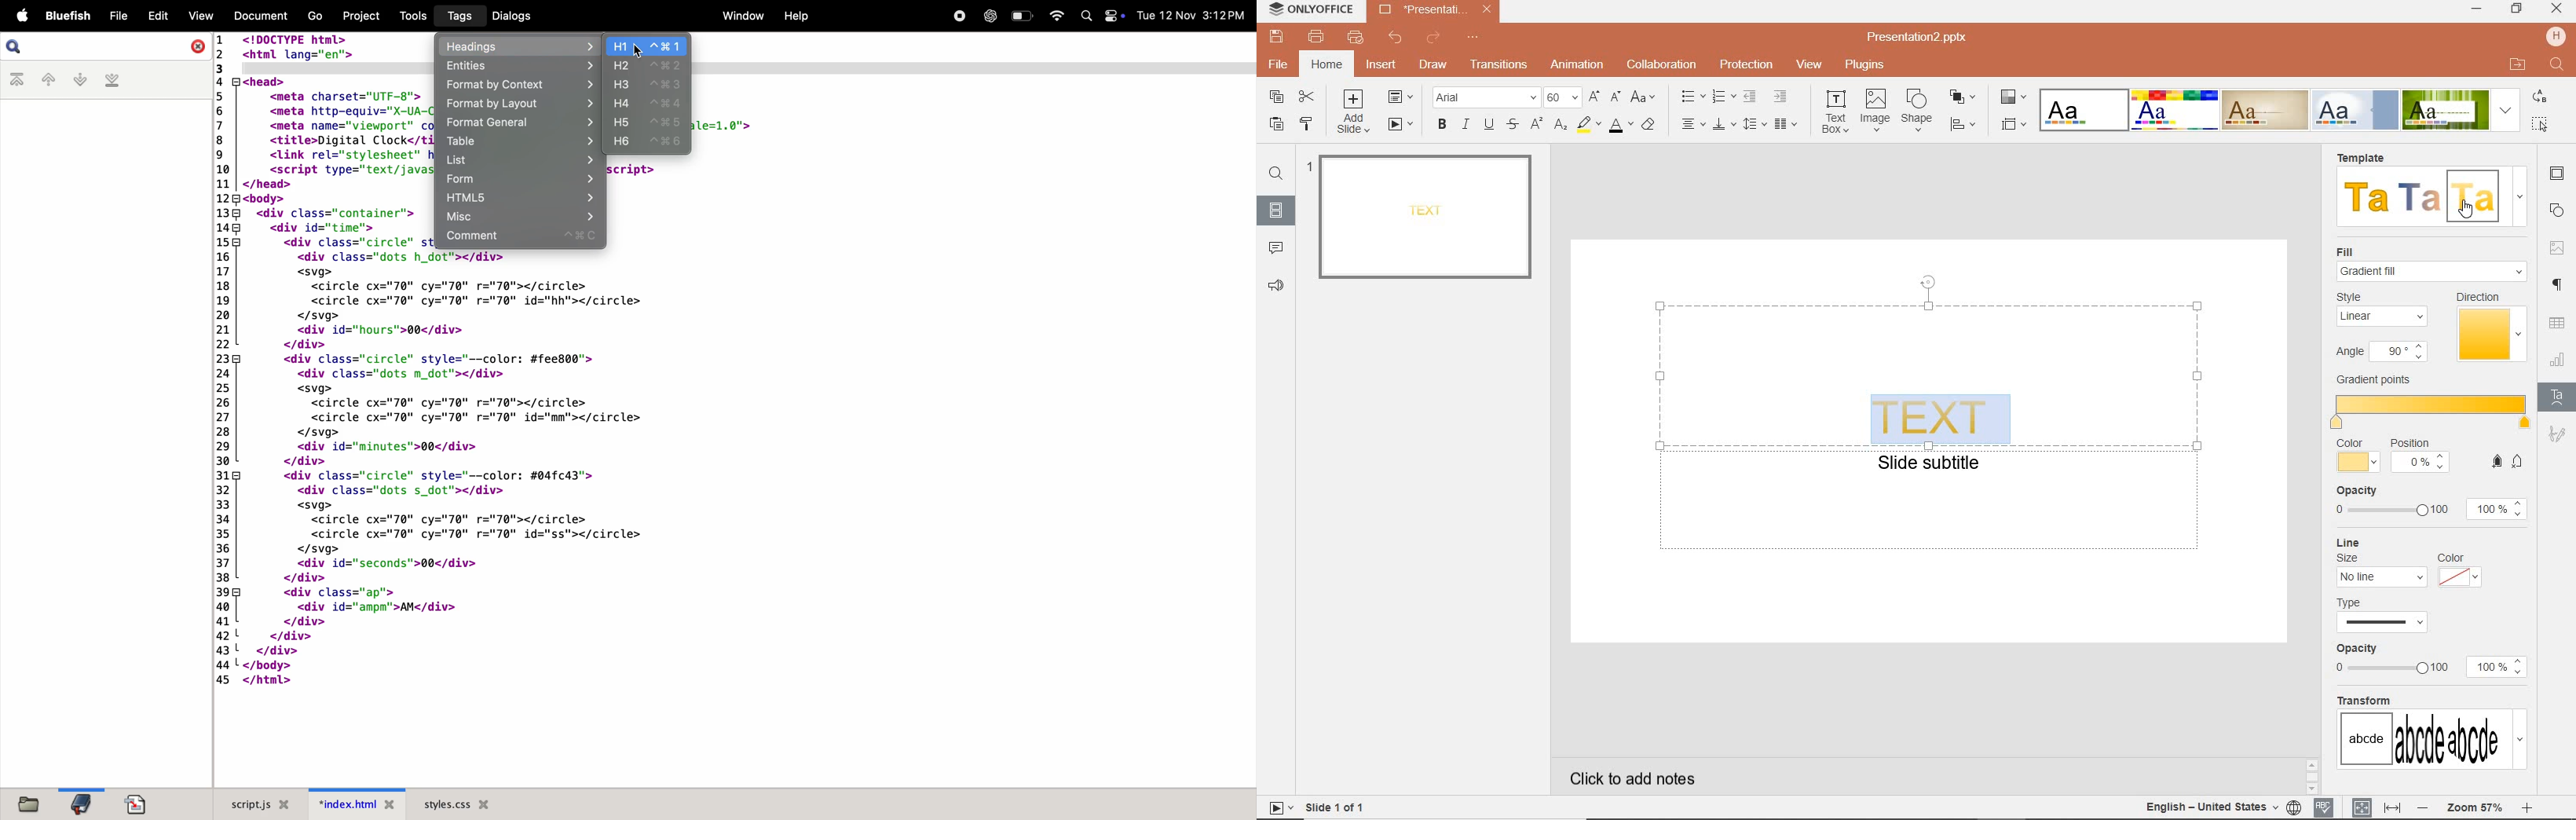  What do you see at coordinates (1616, 98) in the screenshot?
I see `DECREMENT FONT SIZE` at bounding box center [1616, 98].